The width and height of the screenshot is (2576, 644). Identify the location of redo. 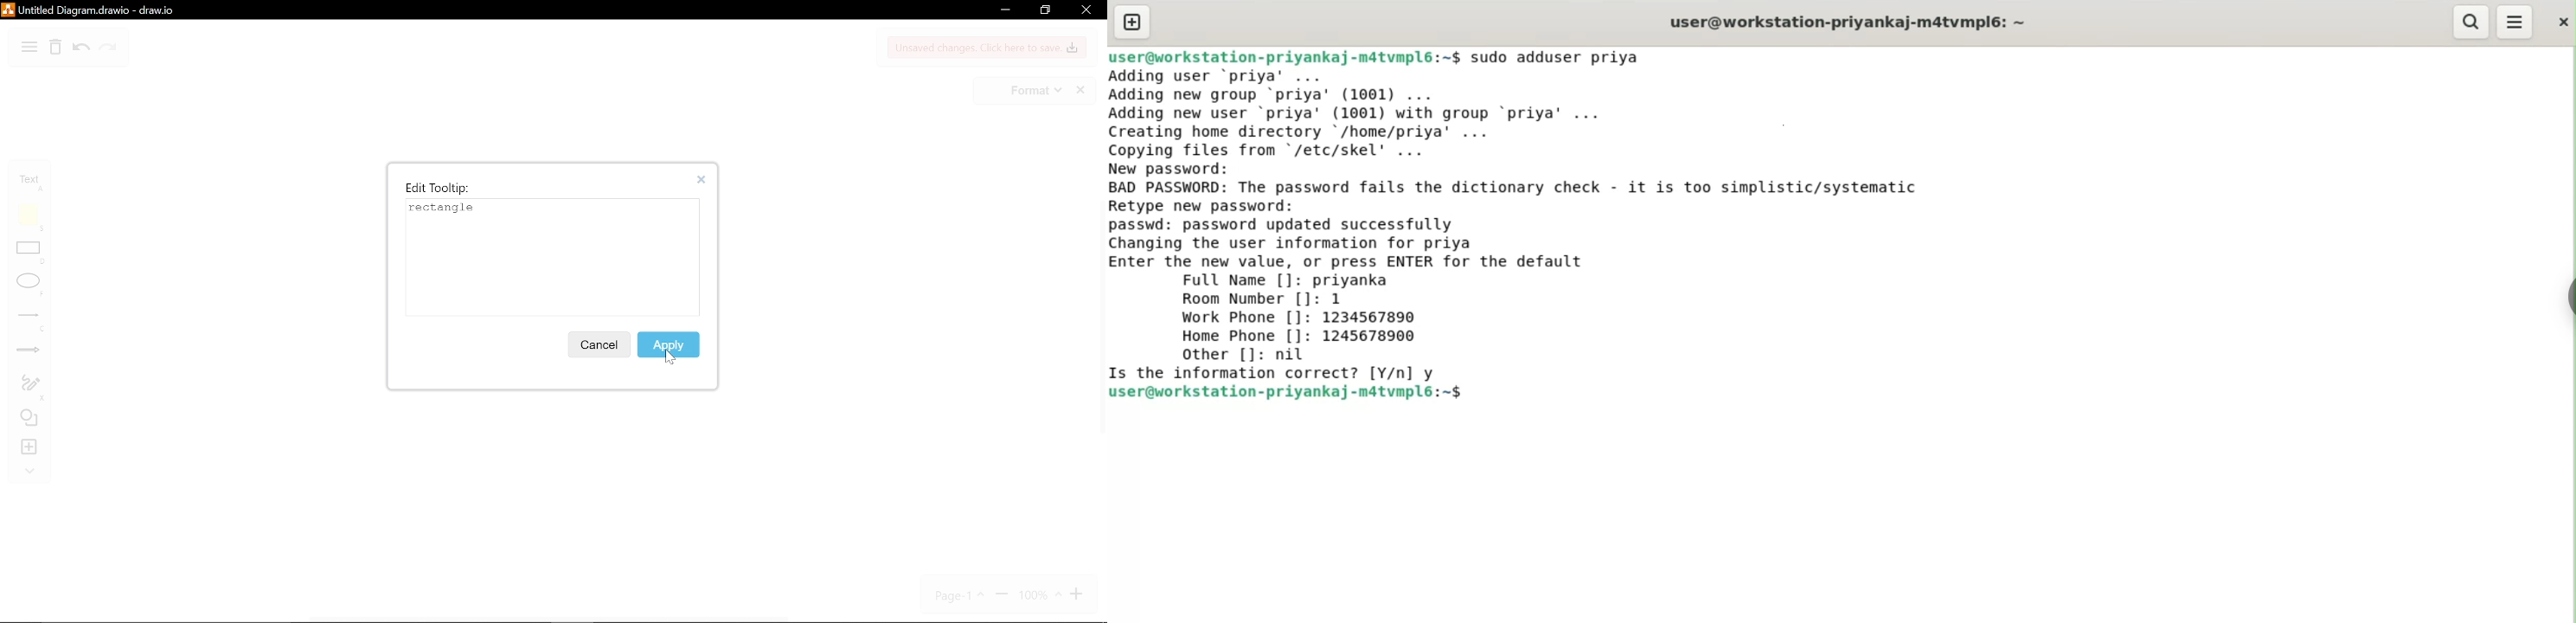
(108, 49).